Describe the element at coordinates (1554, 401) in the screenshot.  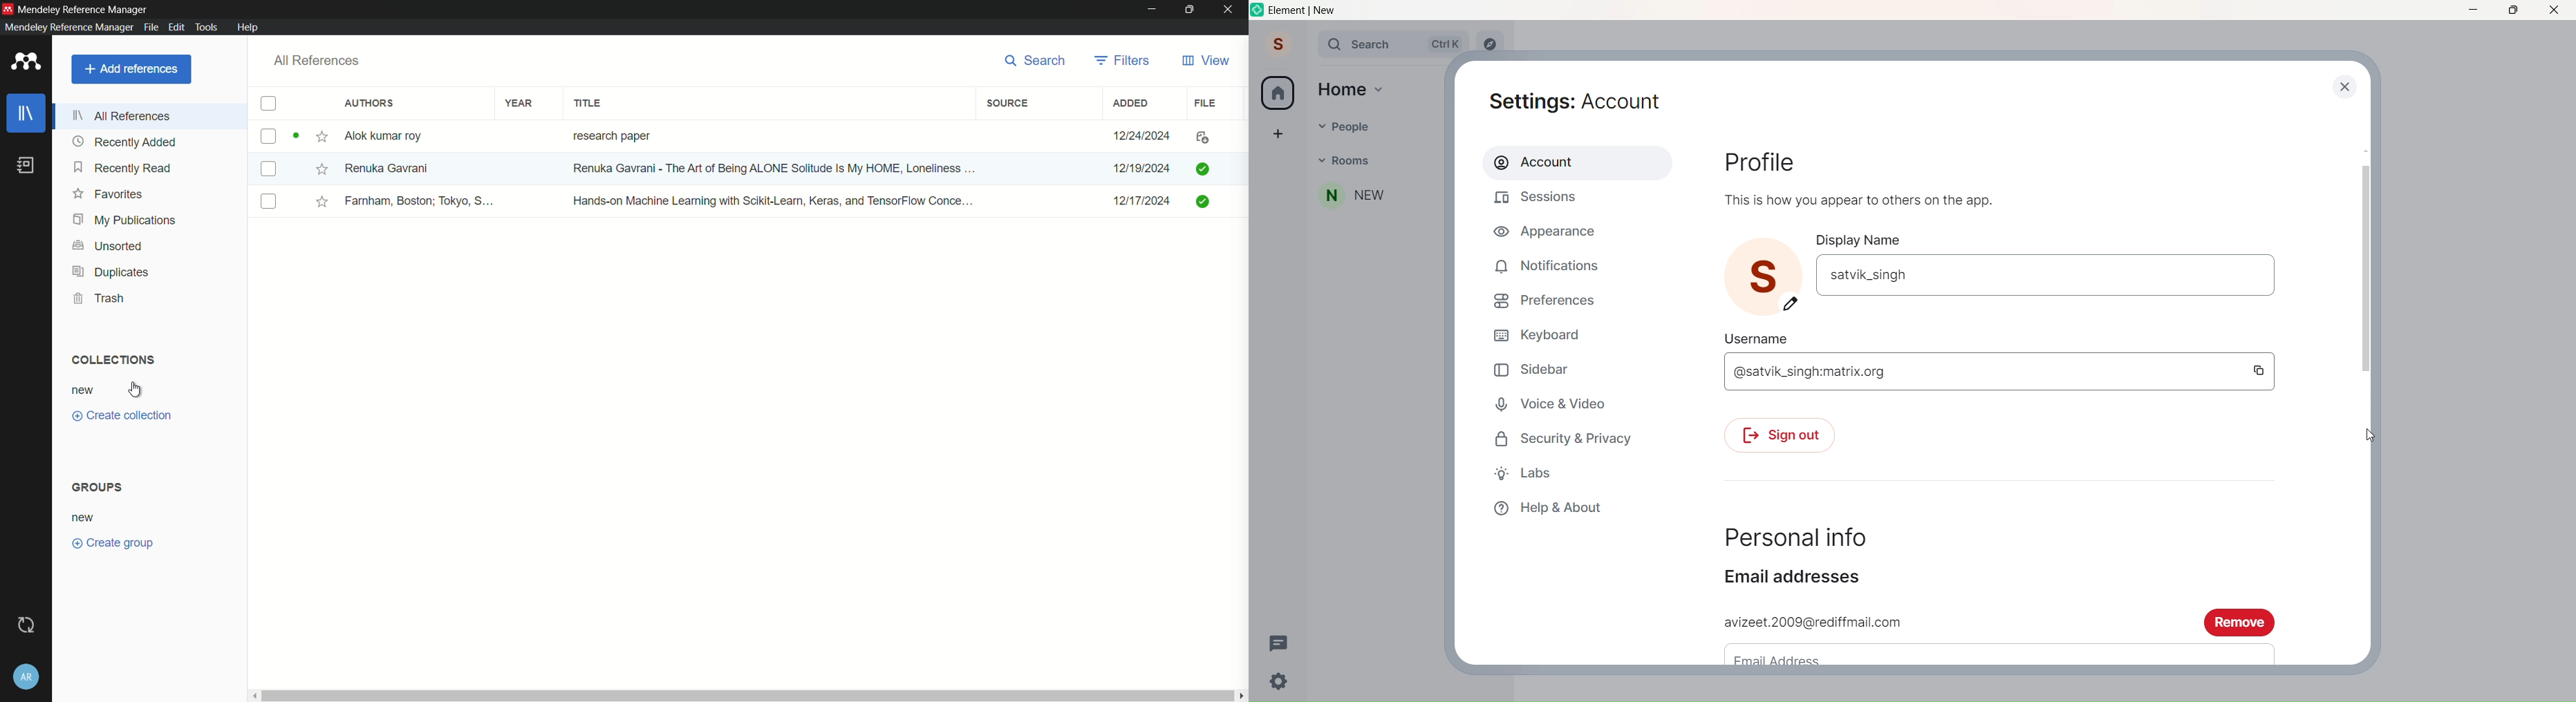
I see `Voice and Video` at that location.